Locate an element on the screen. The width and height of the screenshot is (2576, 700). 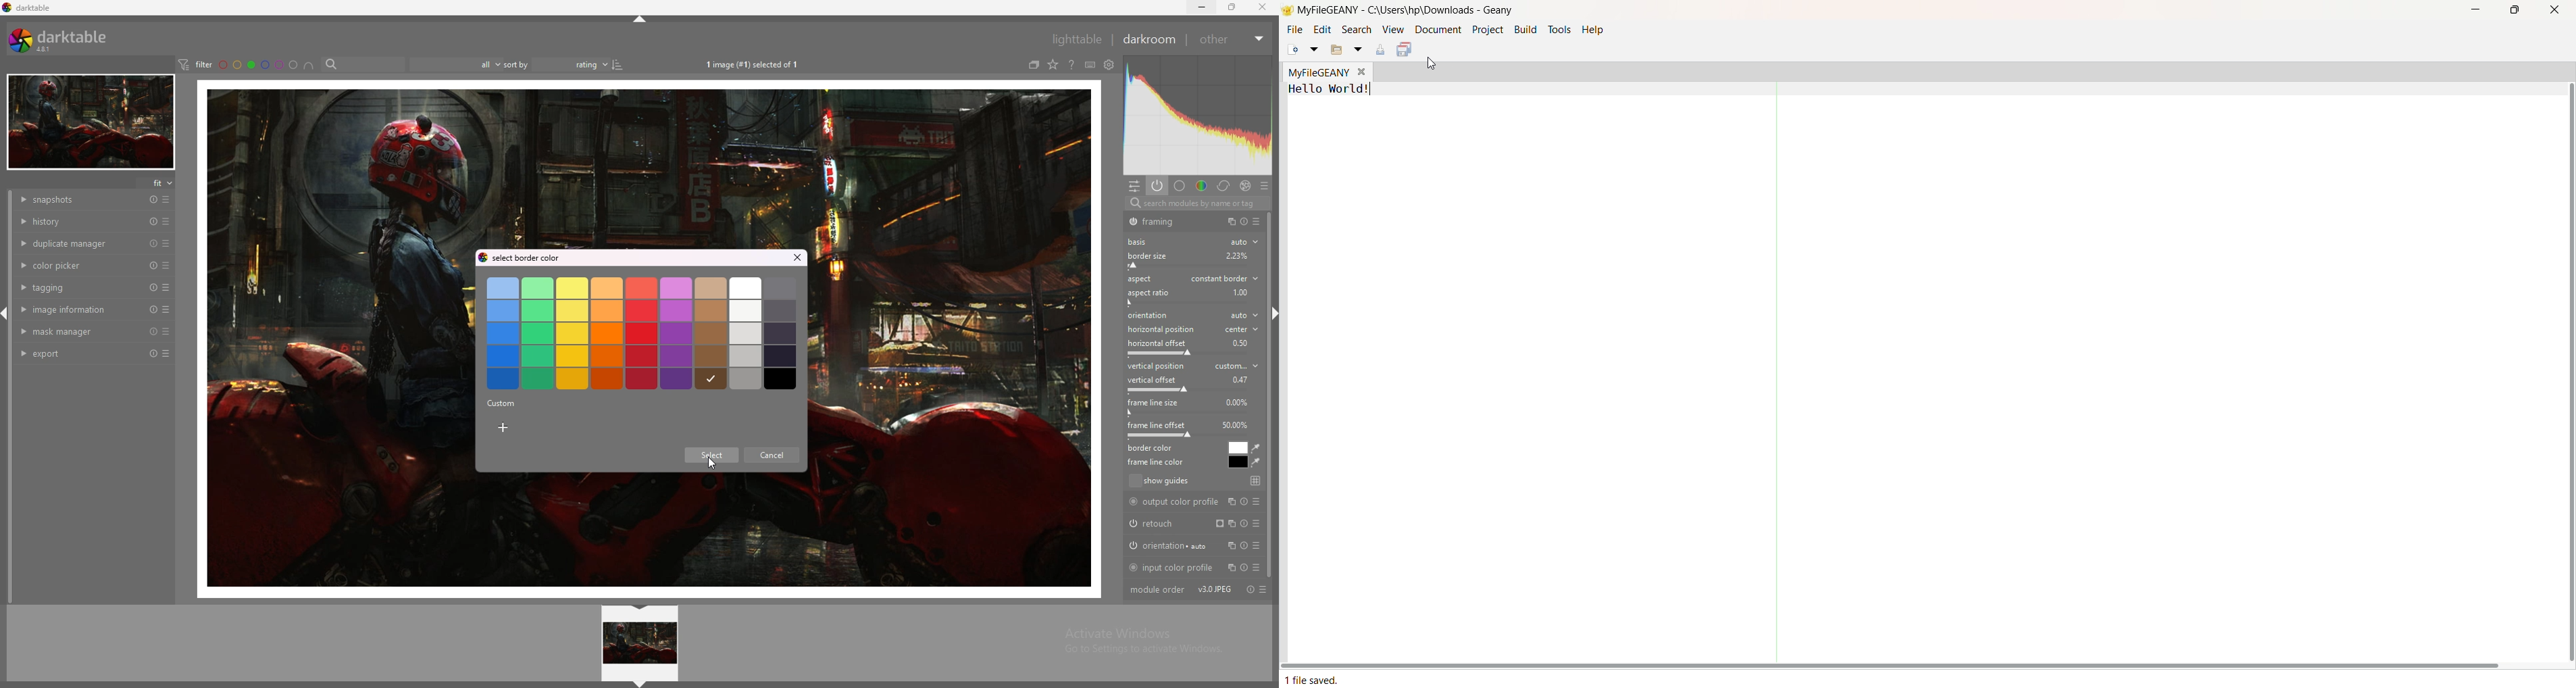
color labels is located at coordinates (259, 64).